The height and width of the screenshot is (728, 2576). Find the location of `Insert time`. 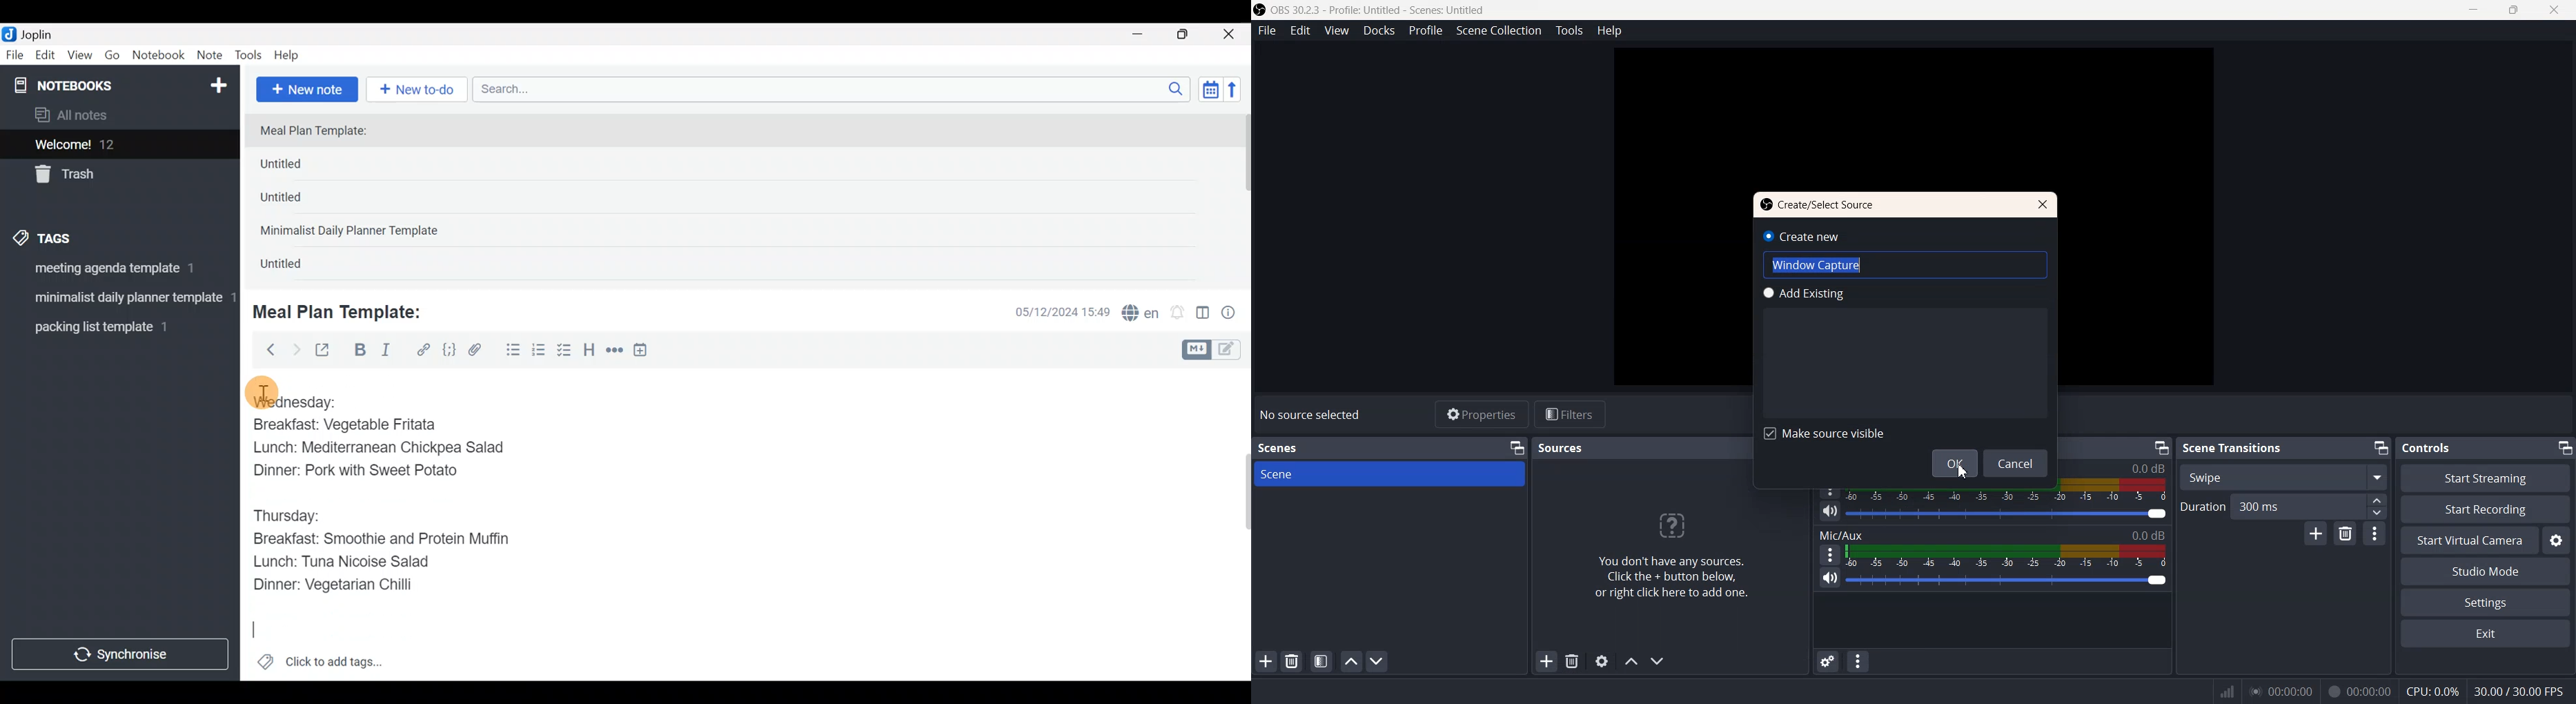

Insert time is located at coordinates (647, 352).